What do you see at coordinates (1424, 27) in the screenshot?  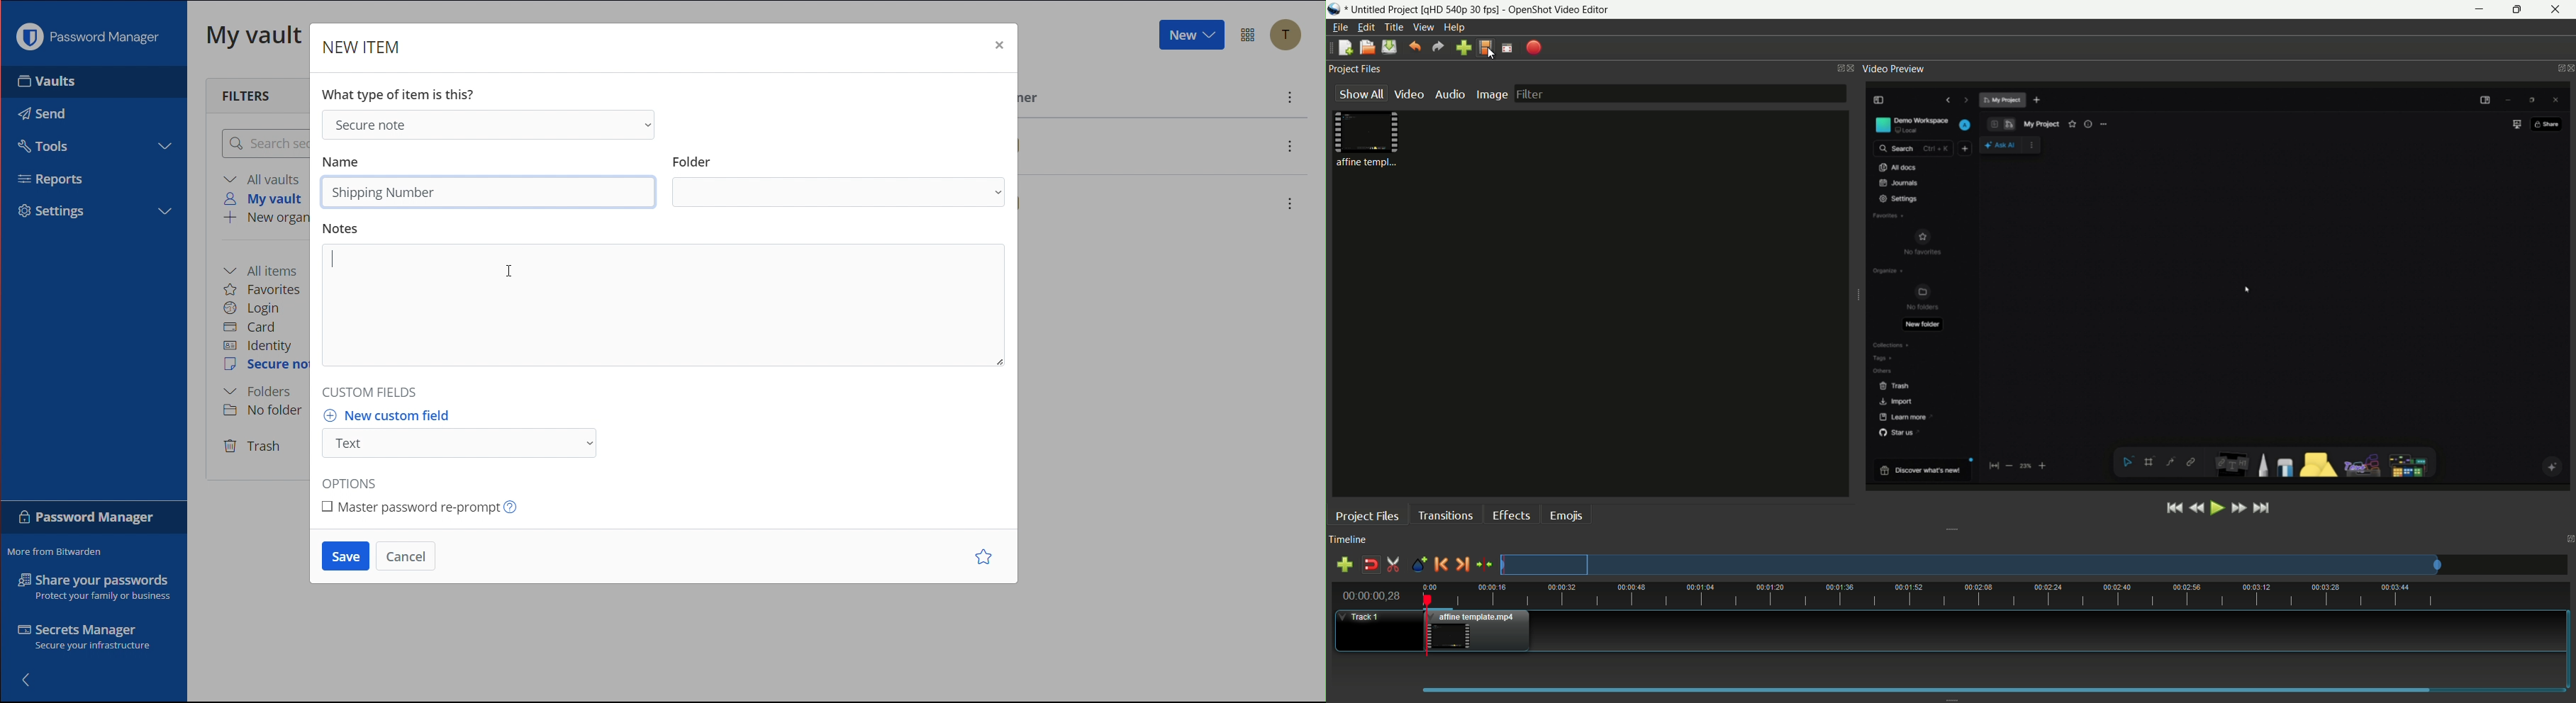 I see `view menu` at bounding box center [1424, 27].